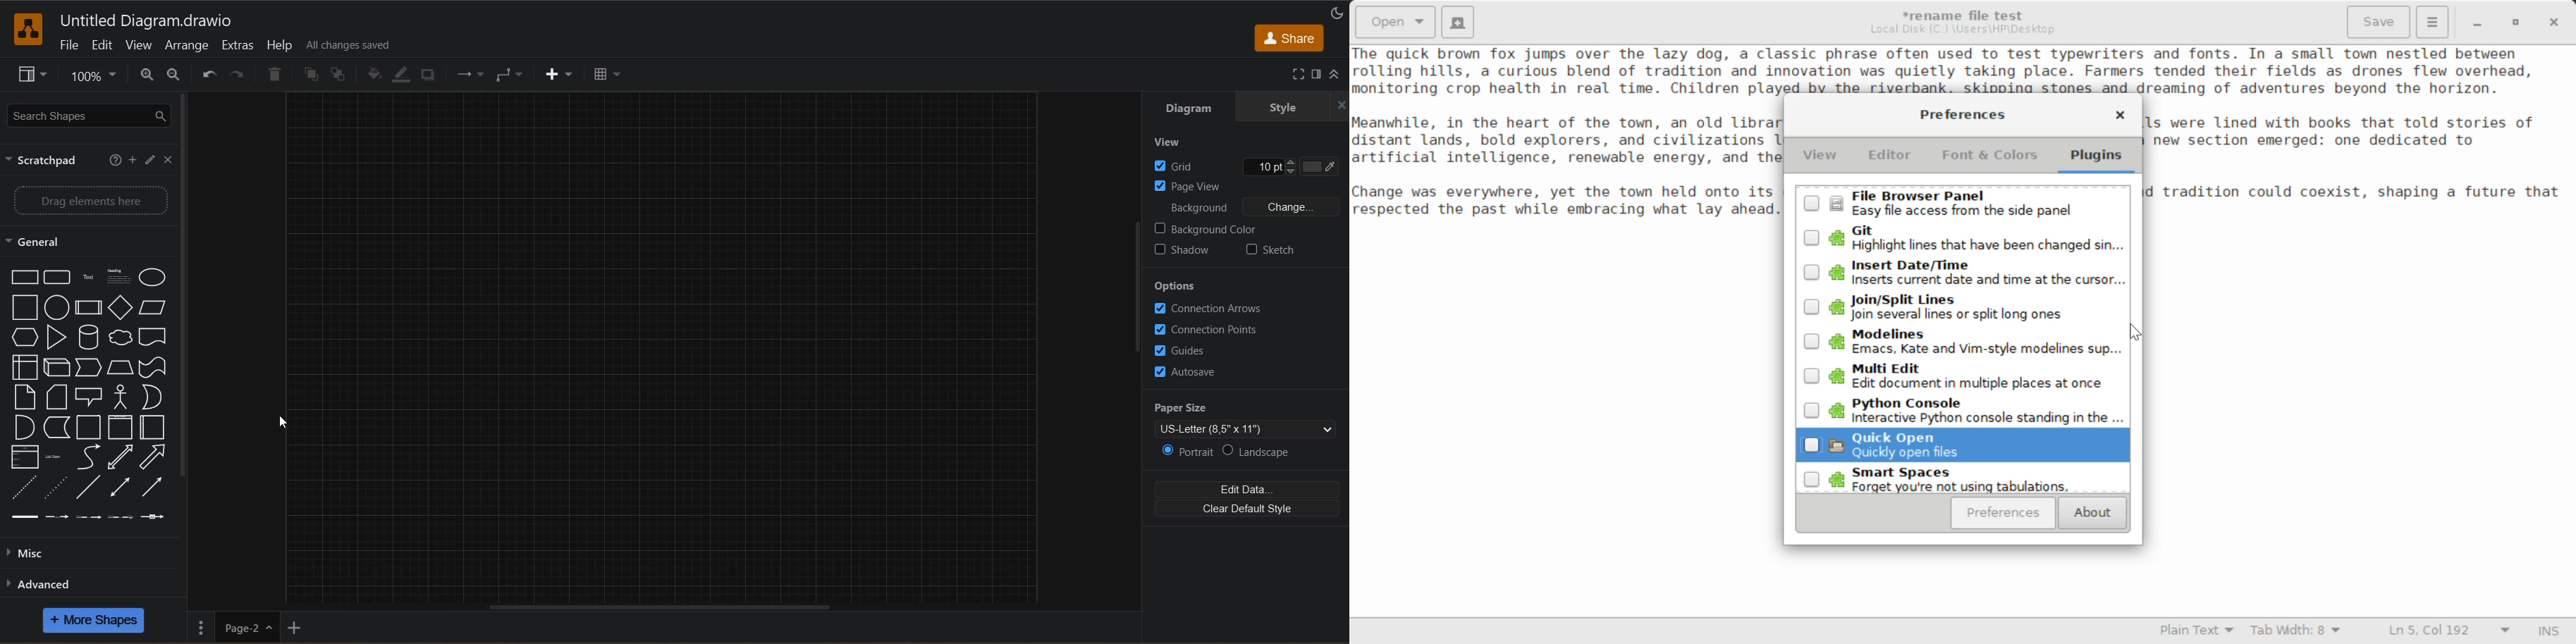  What do you see at coordinates (209, 75) in the screenshot?
I see `undo` at bounding box center [209, 75].